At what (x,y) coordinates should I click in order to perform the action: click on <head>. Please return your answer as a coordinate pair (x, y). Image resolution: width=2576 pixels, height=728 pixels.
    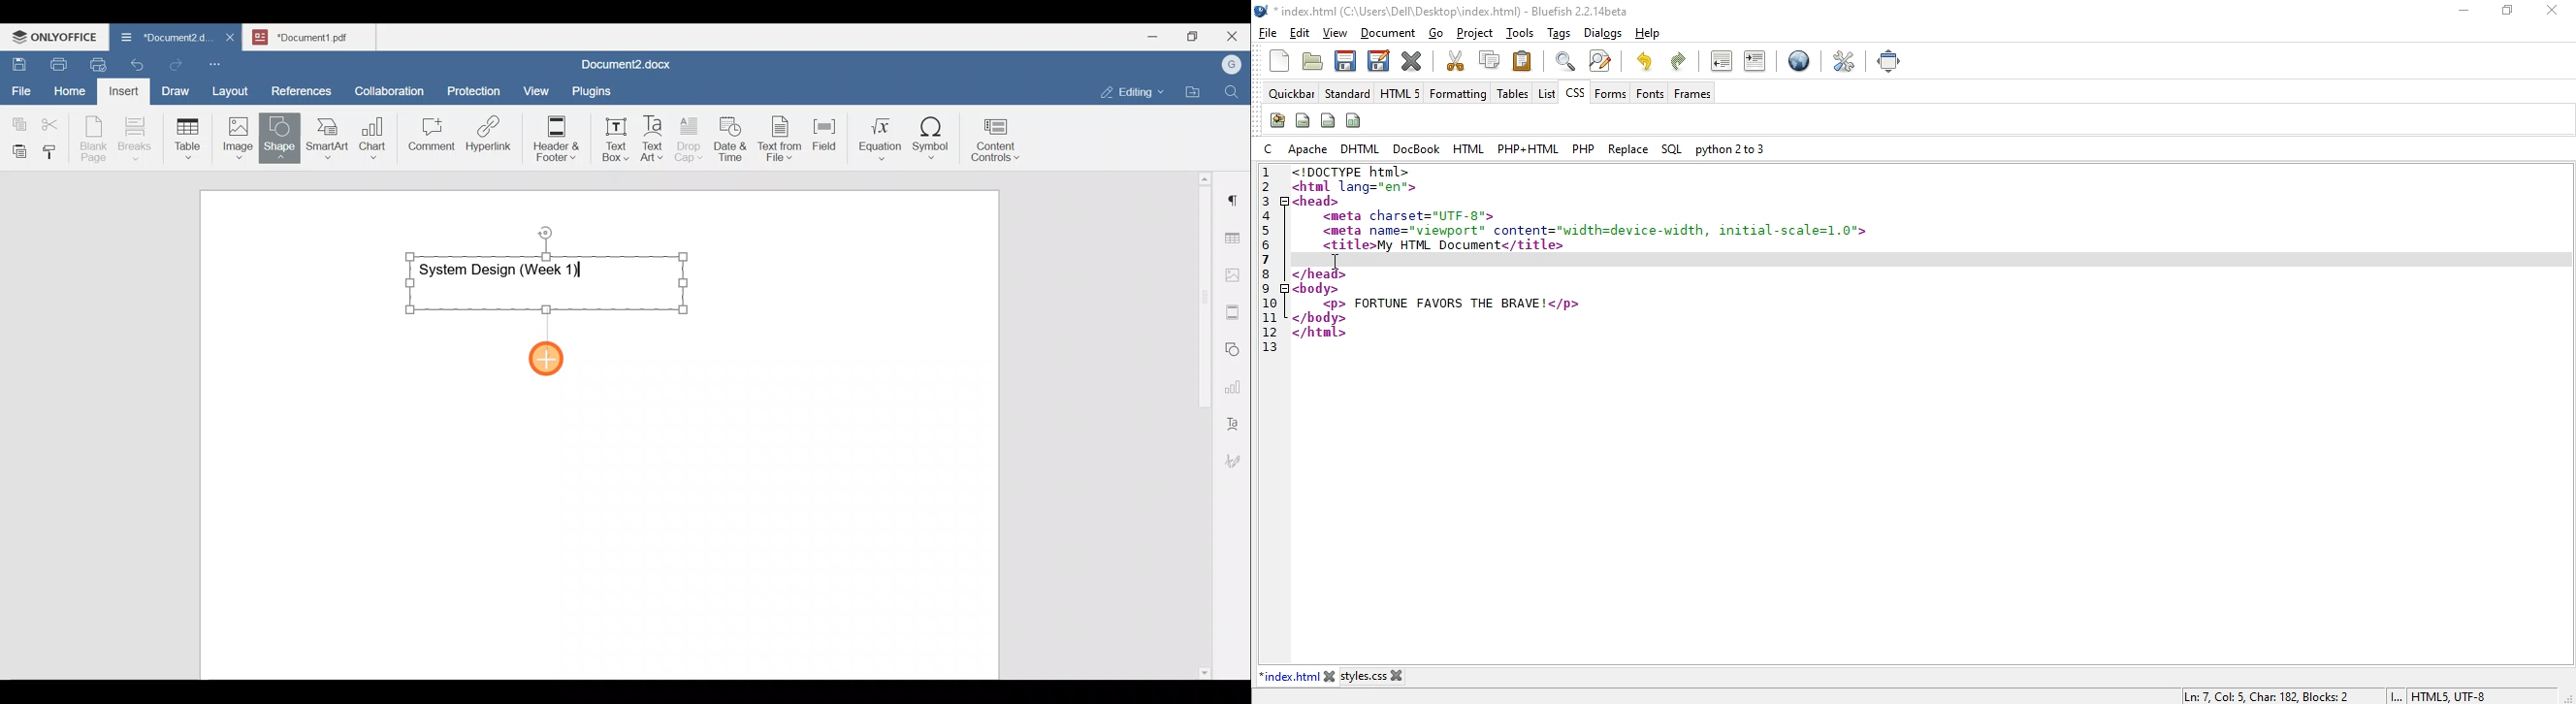
    Looking at the image, I should click on (1317, 201).